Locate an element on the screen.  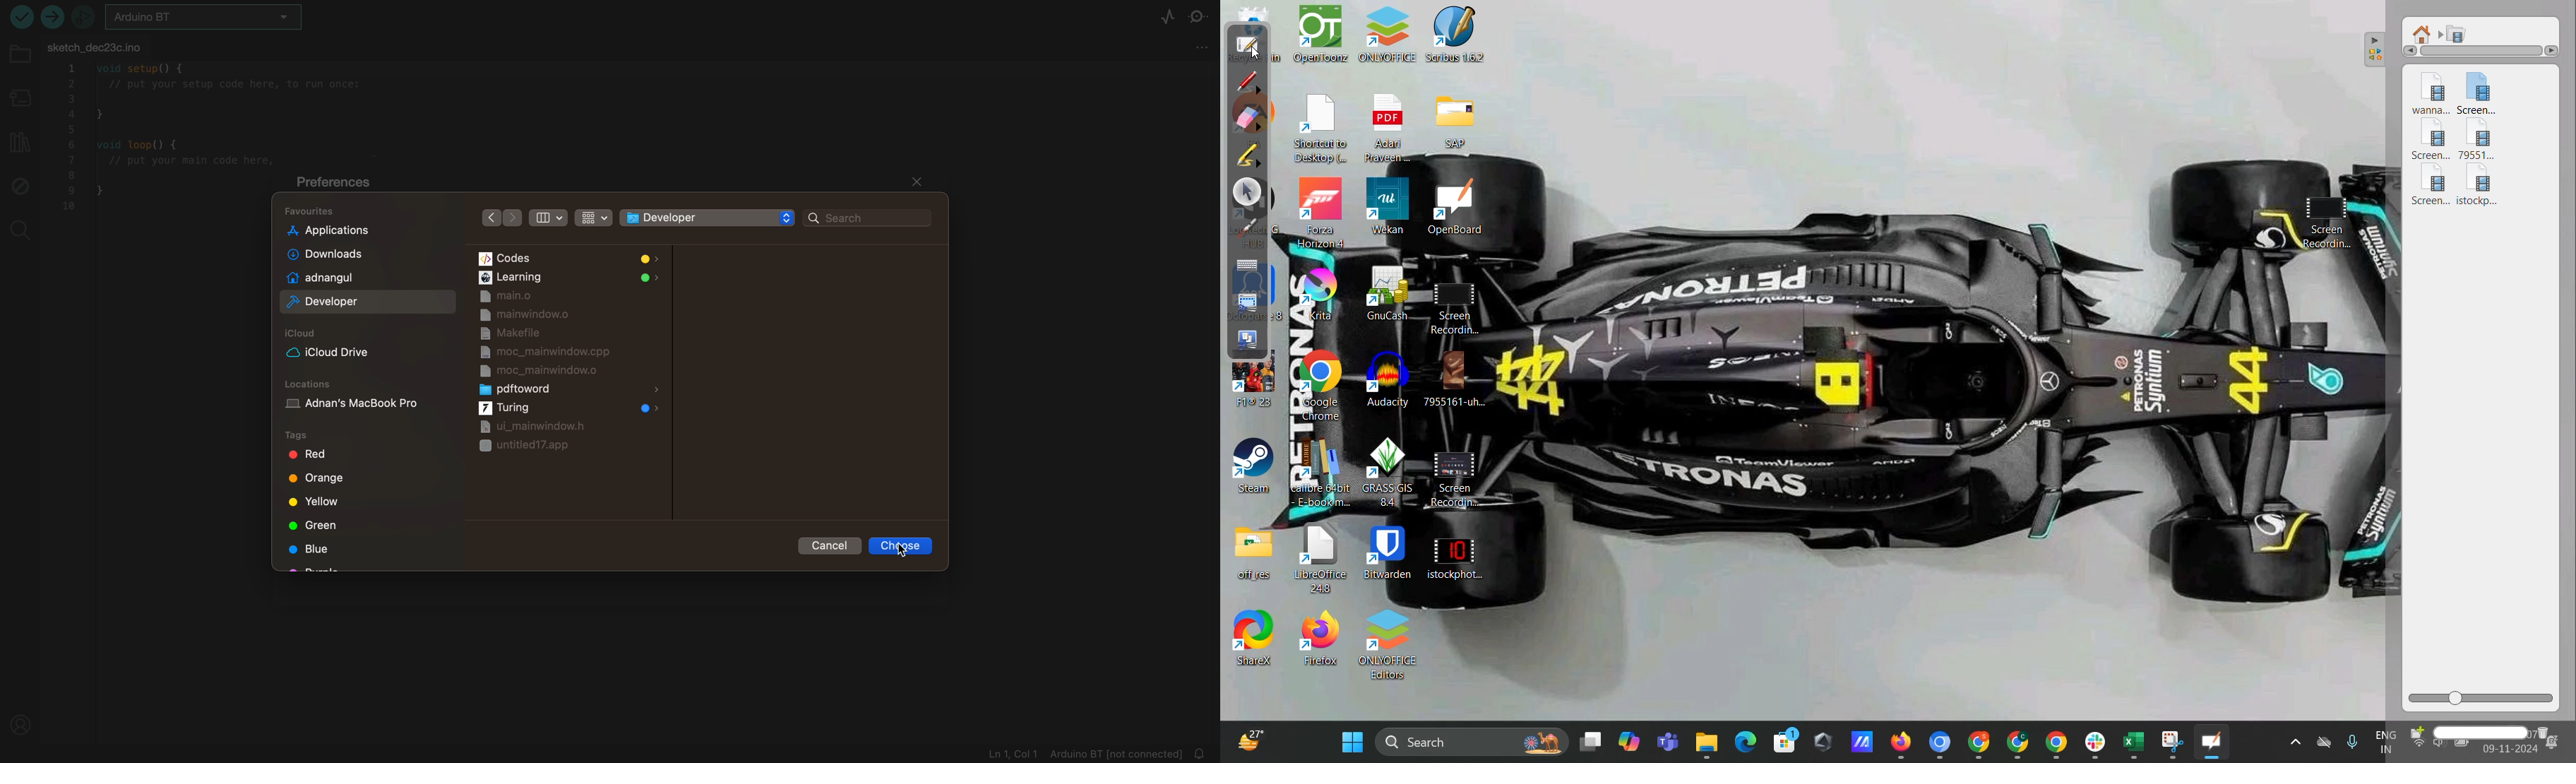
clicked is located at coordinates (905, 547).